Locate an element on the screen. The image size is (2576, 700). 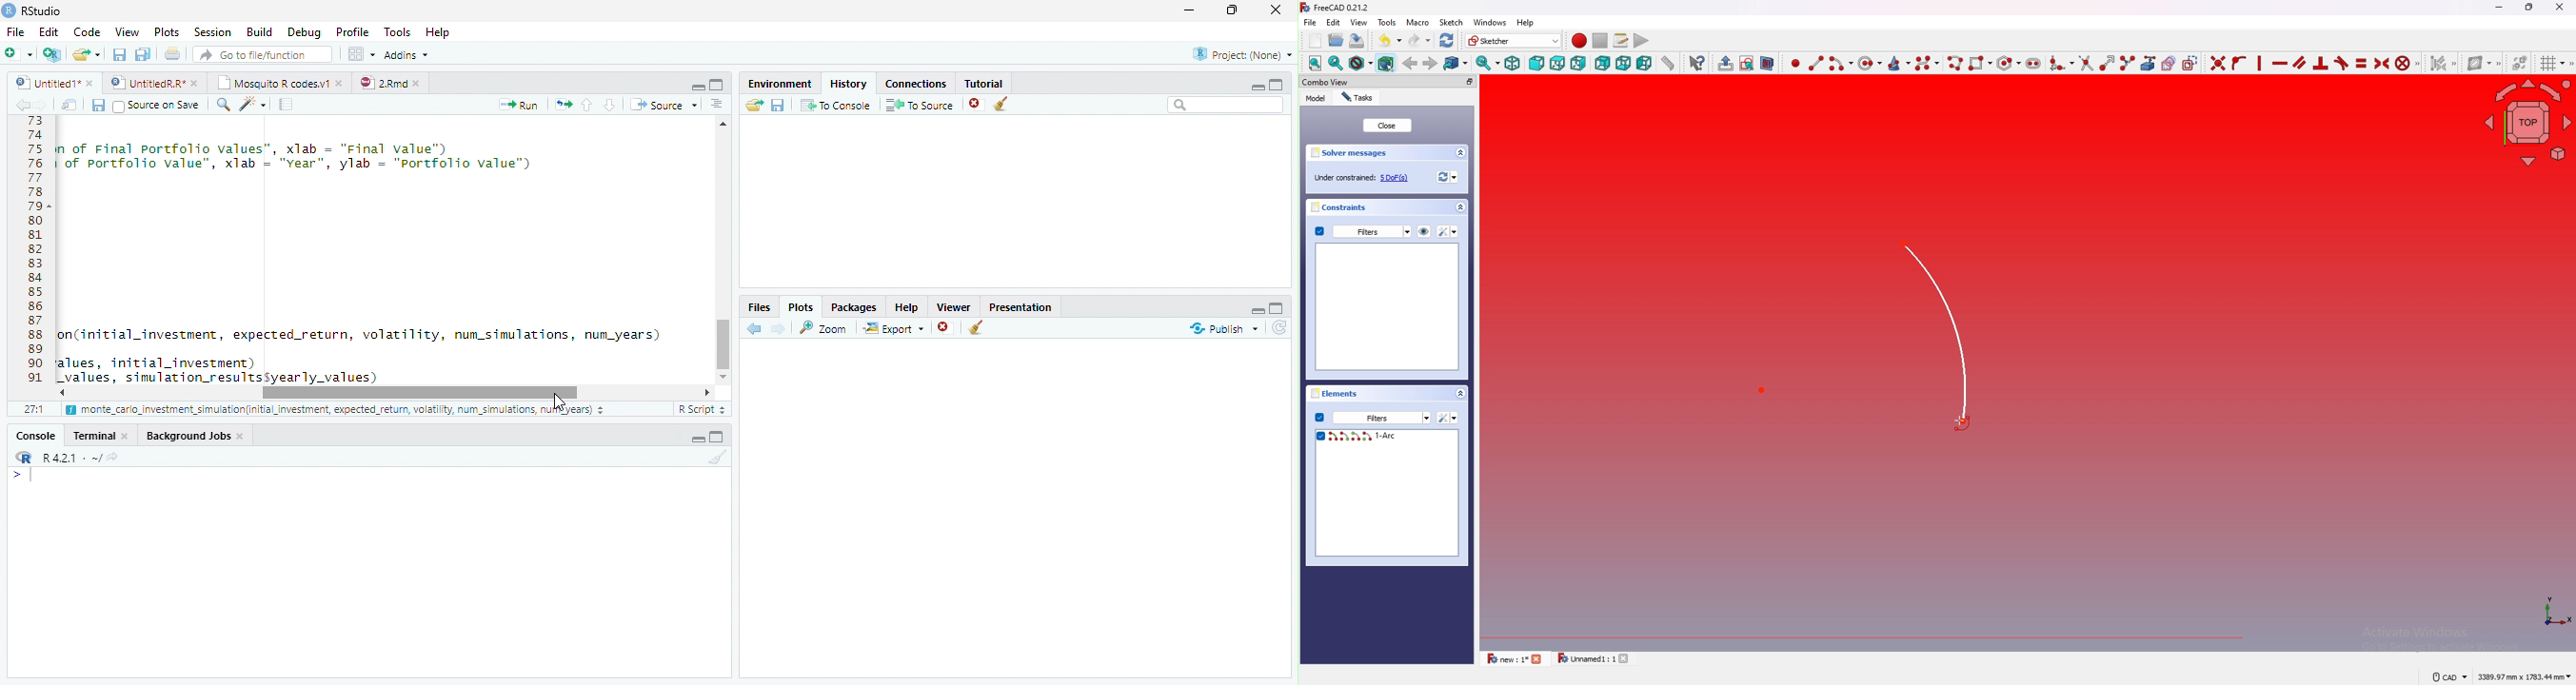
Console is located at coordinates (36, 435).